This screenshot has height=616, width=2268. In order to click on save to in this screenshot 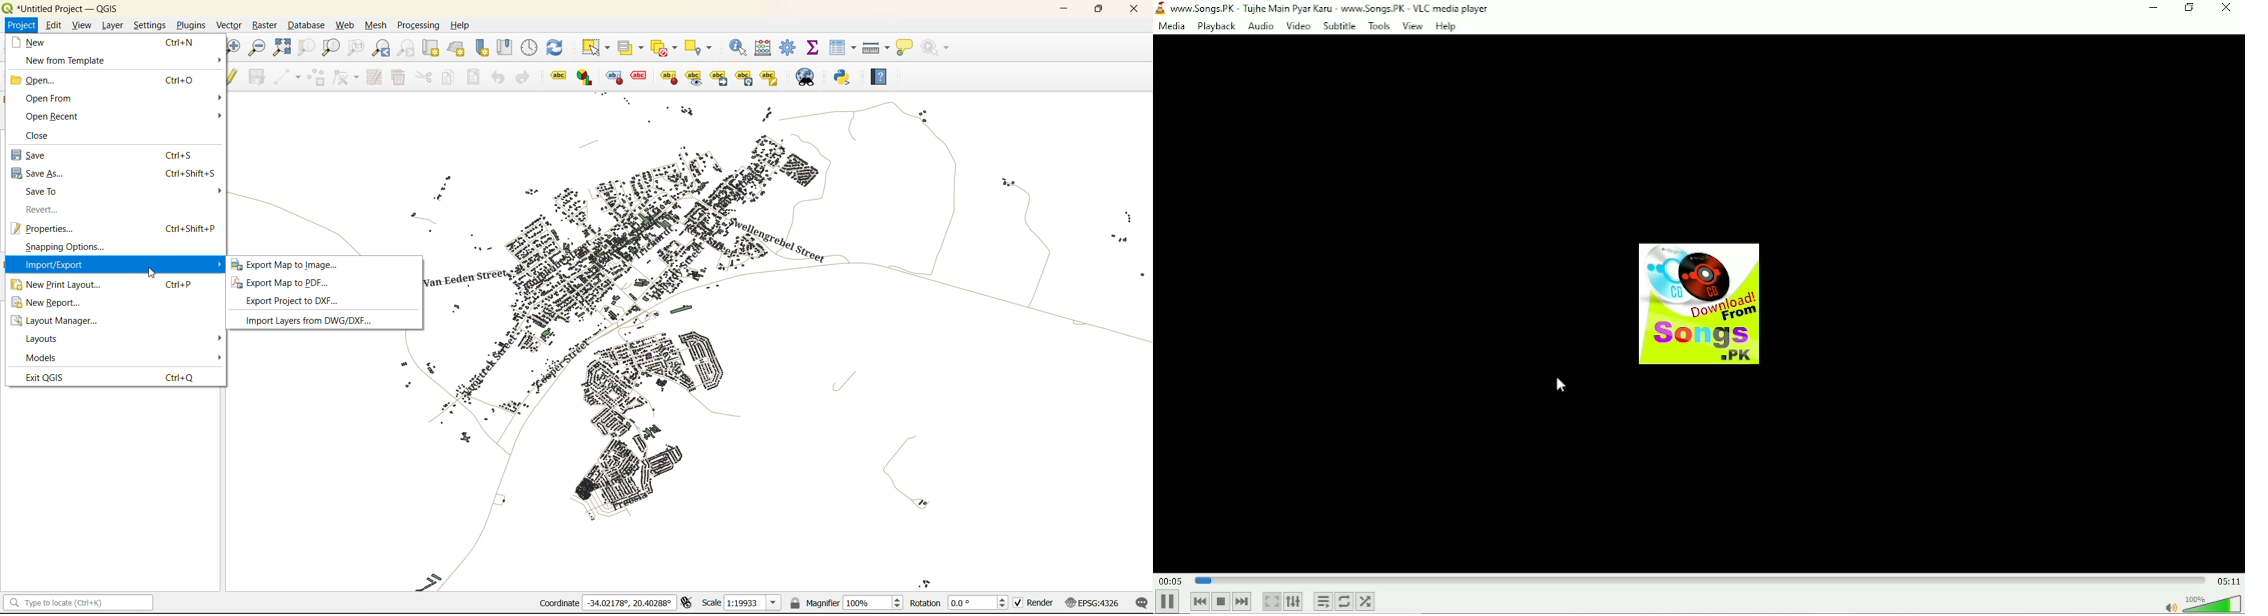, I will do `click(47, 192)`.